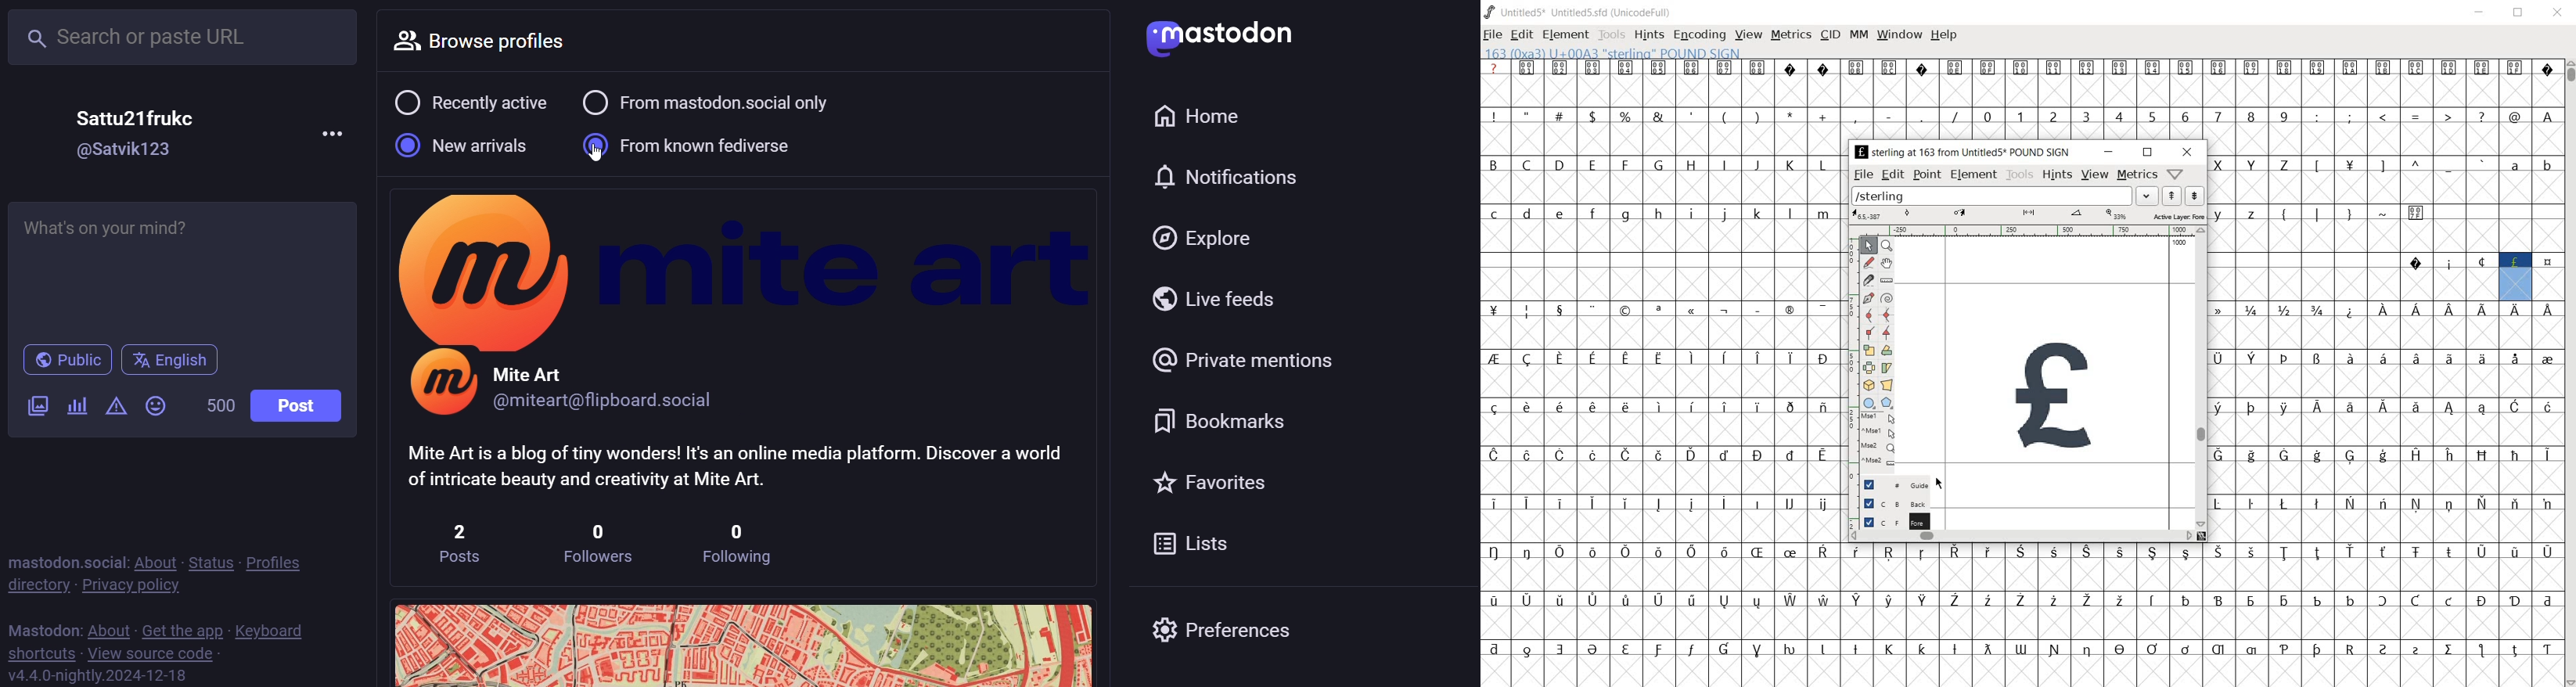 This screenshot has width=2576, height=700. What do you see at coordinates (1890, 67) in the screenshot?
I see `Symbol` at bounding box center [1890, 67].